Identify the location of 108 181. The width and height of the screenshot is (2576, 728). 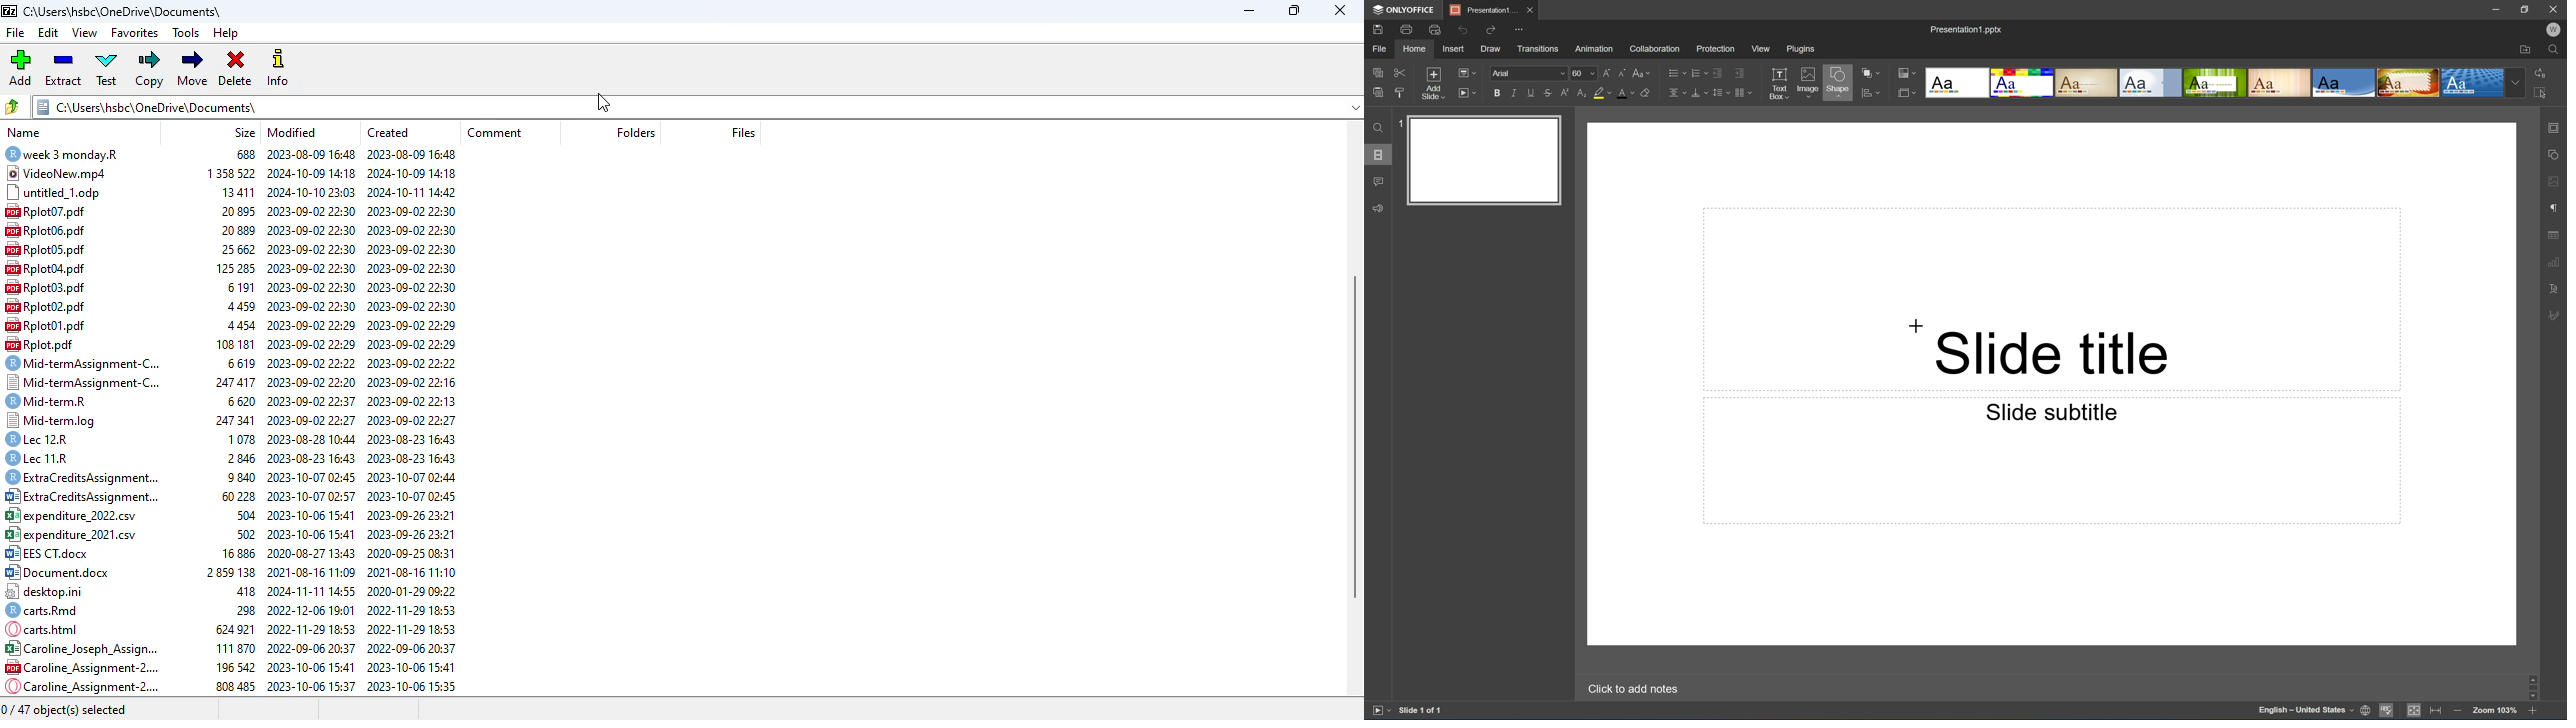
(234, 343).